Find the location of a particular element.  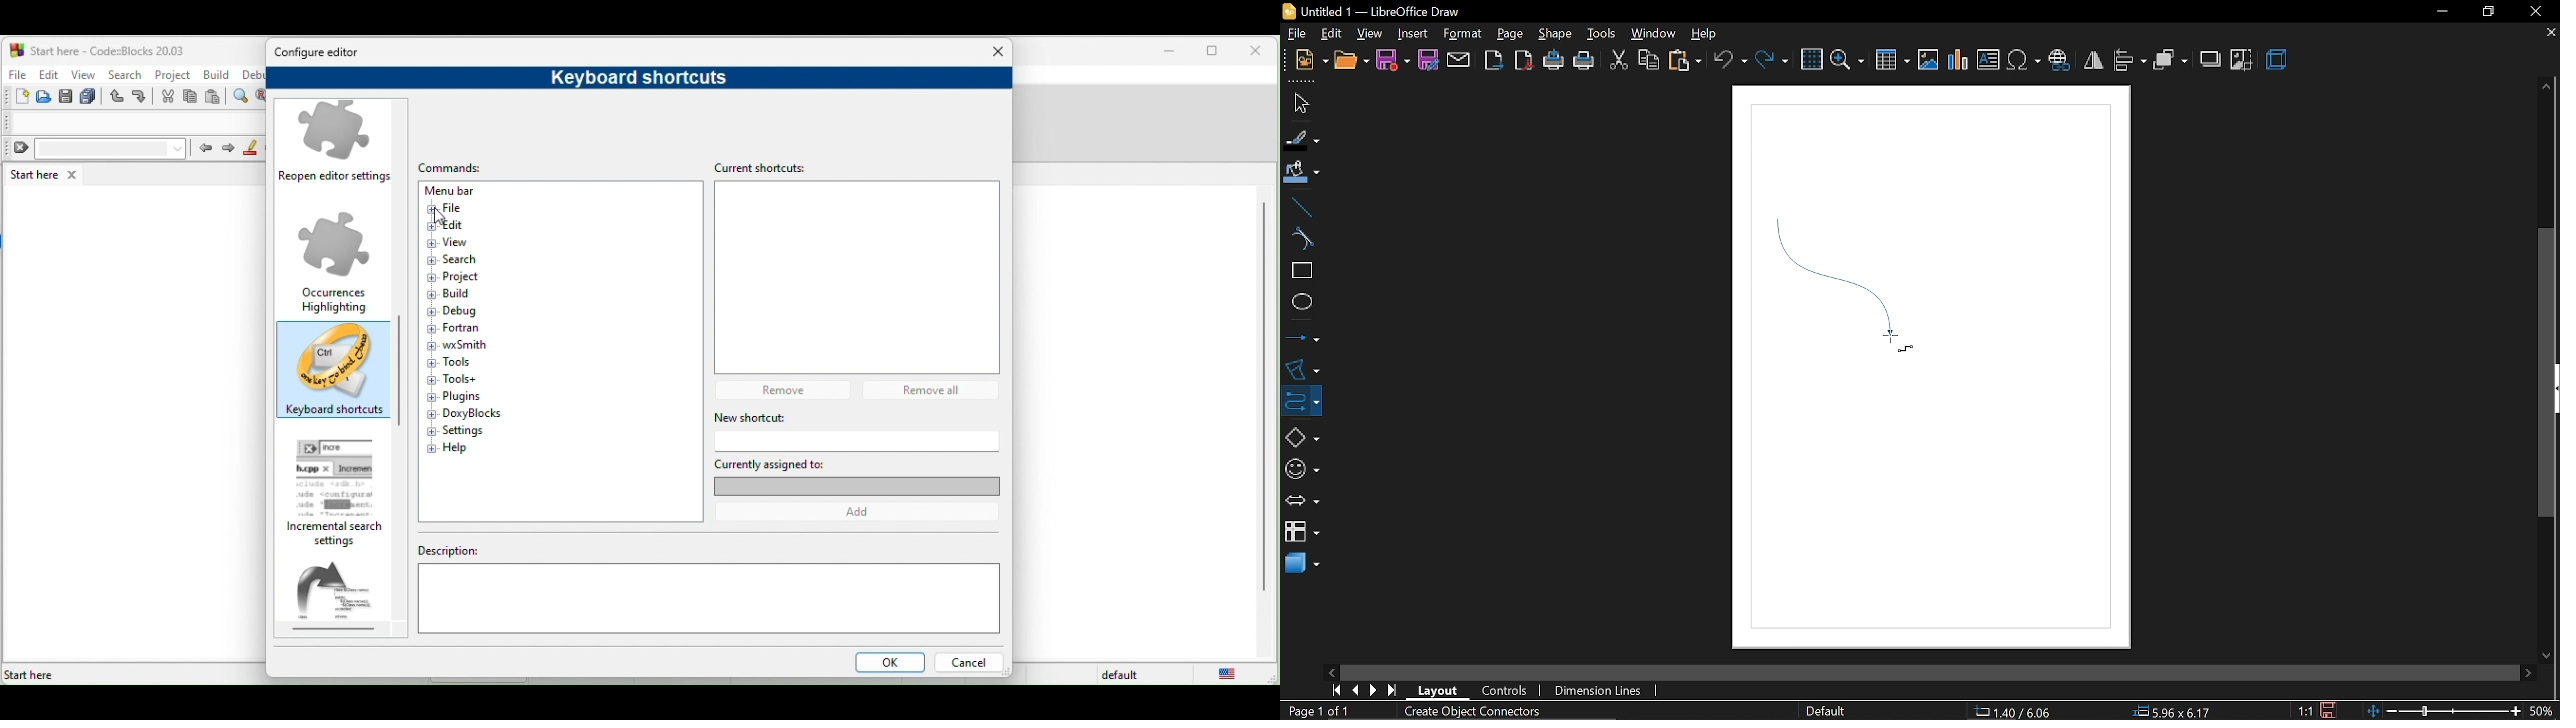

layout is located at coordinates (1439, 691).